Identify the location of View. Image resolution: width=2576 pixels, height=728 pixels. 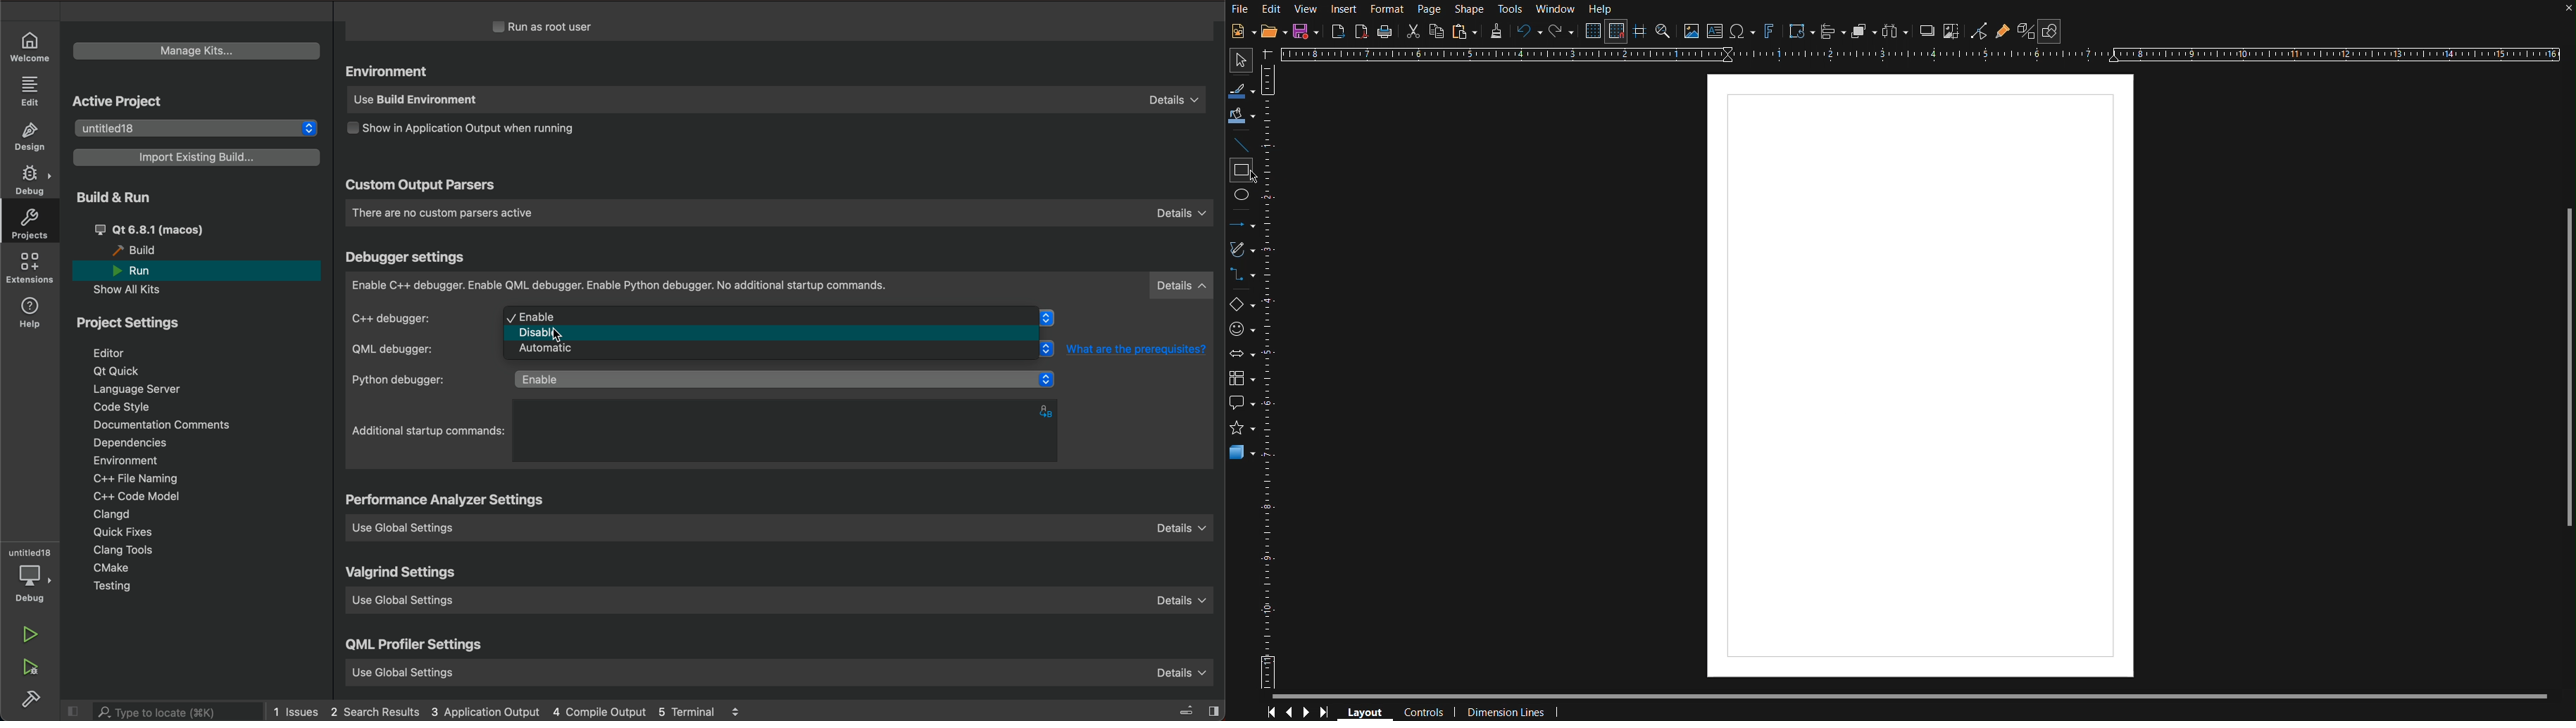
(1305, 10).